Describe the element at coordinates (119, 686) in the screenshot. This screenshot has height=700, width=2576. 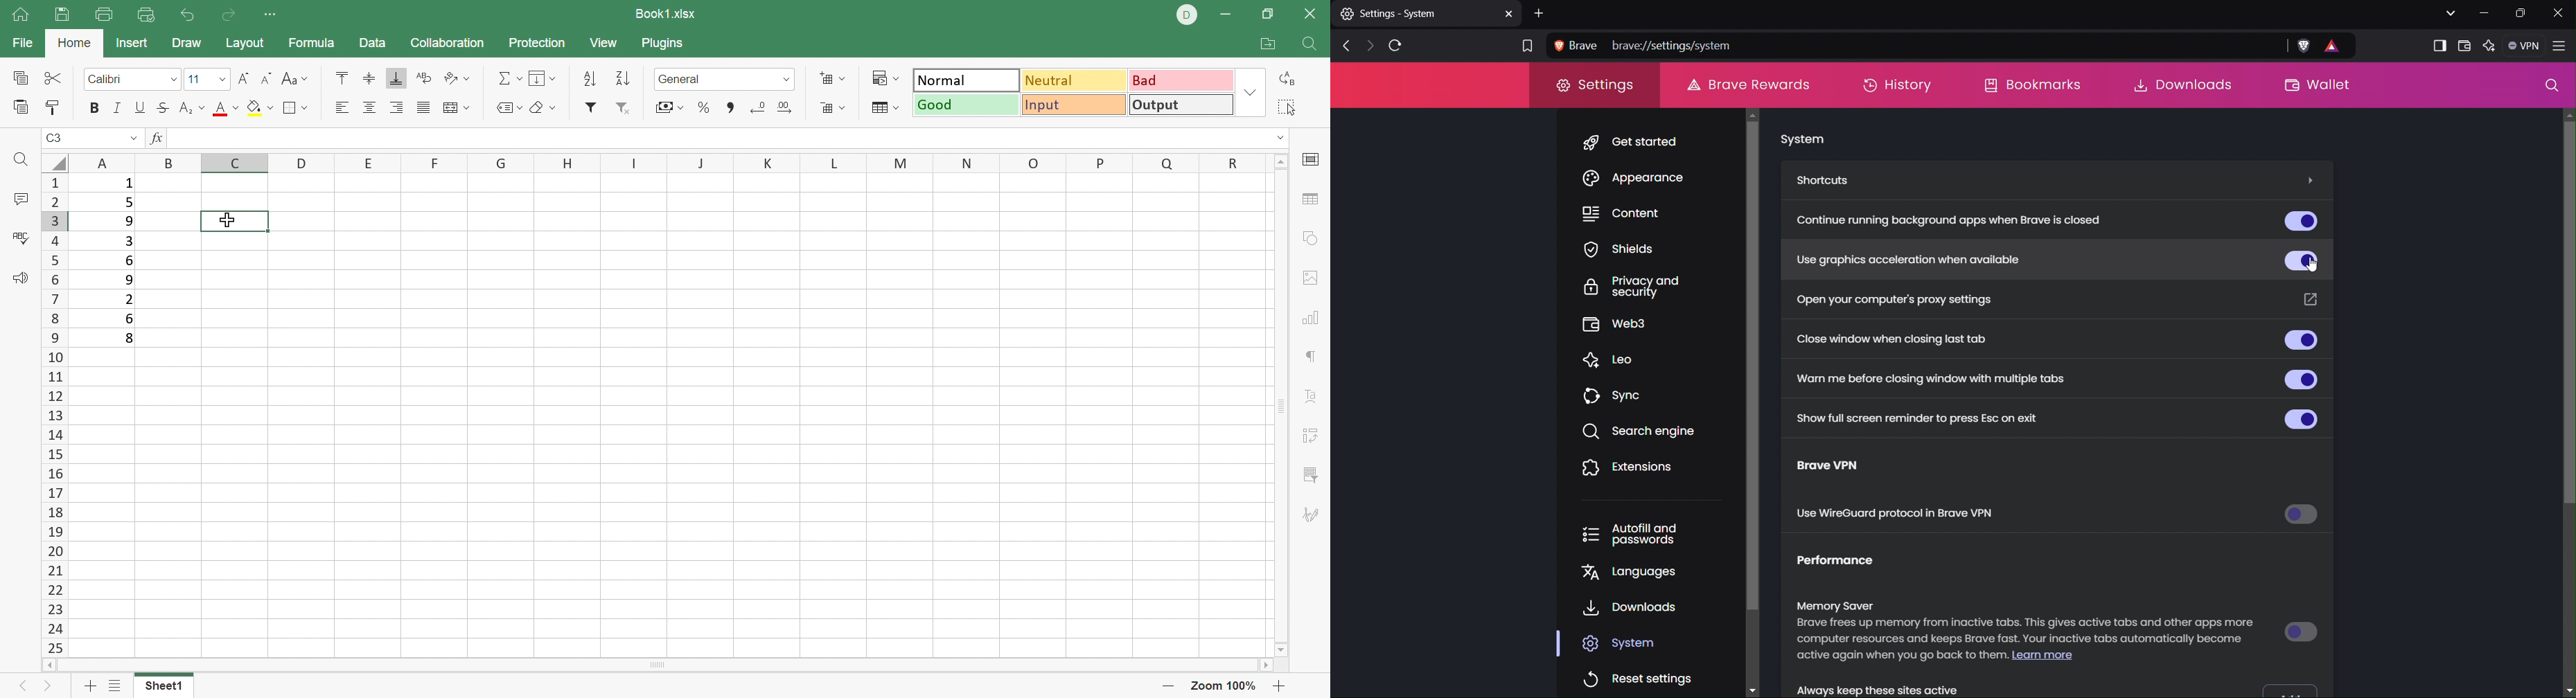
I see `List of sheets` at that location.